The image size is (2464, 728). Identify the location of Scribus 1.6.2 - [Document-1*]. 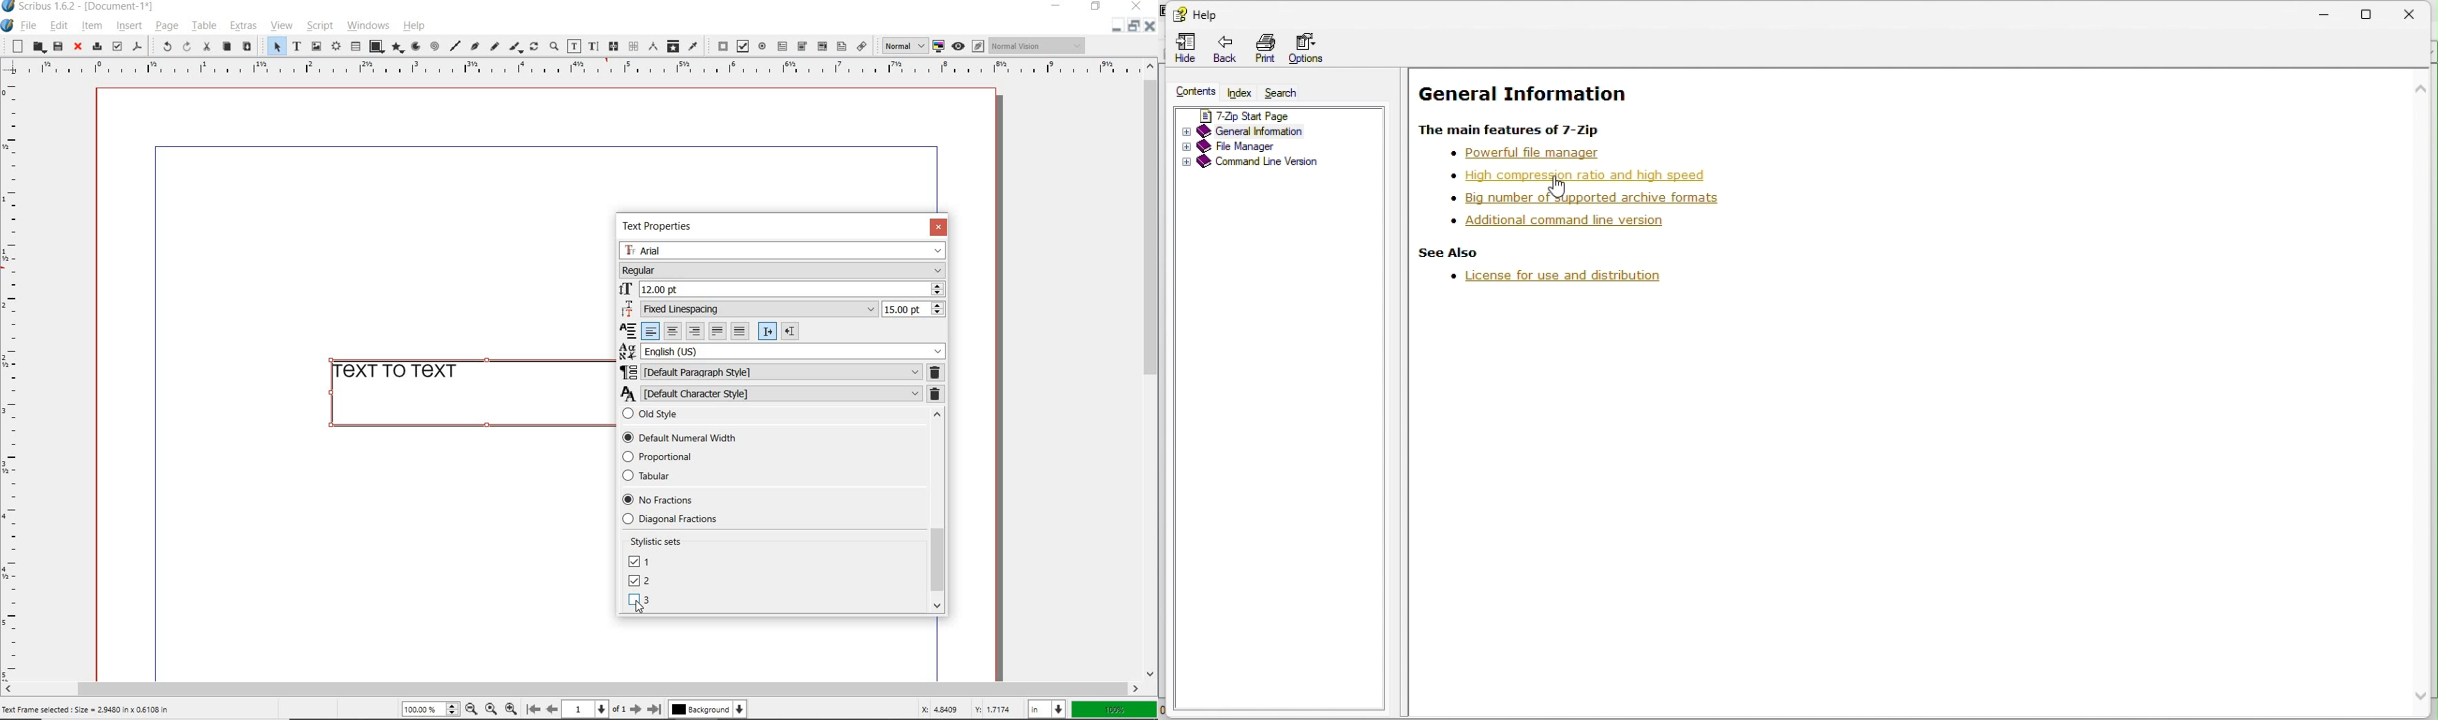
(82, 8).